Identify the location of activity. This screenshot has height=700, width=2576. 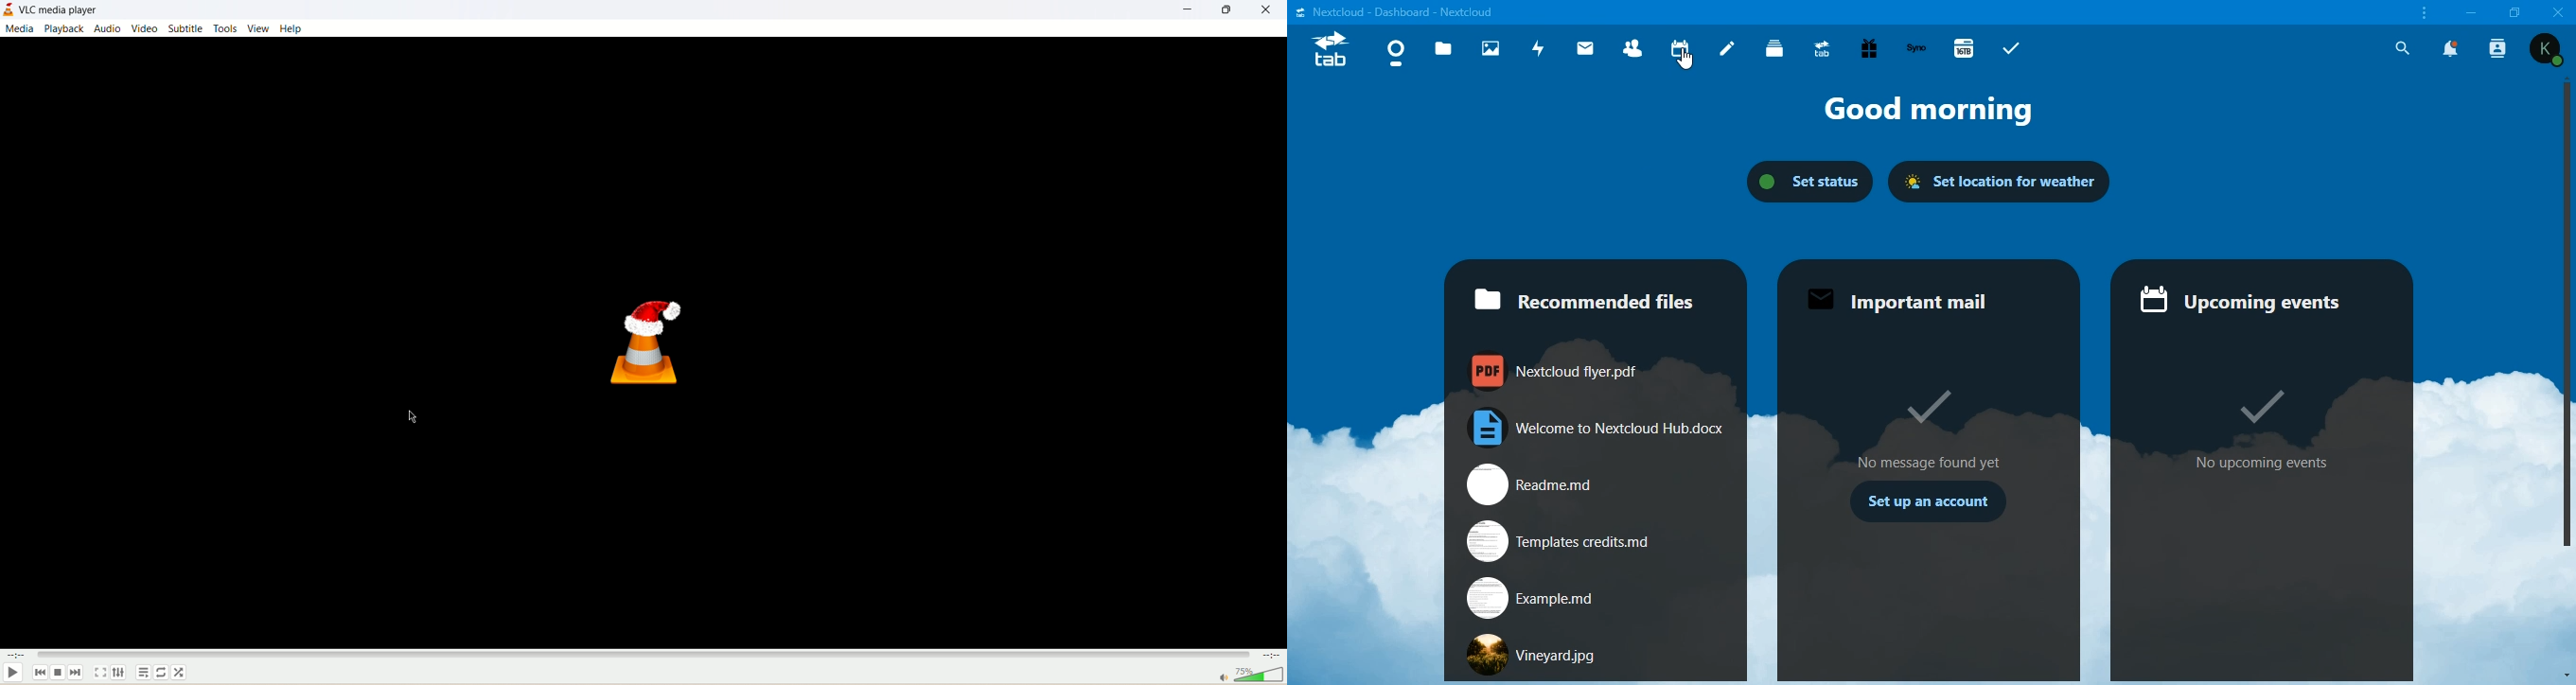
(1540, 47).